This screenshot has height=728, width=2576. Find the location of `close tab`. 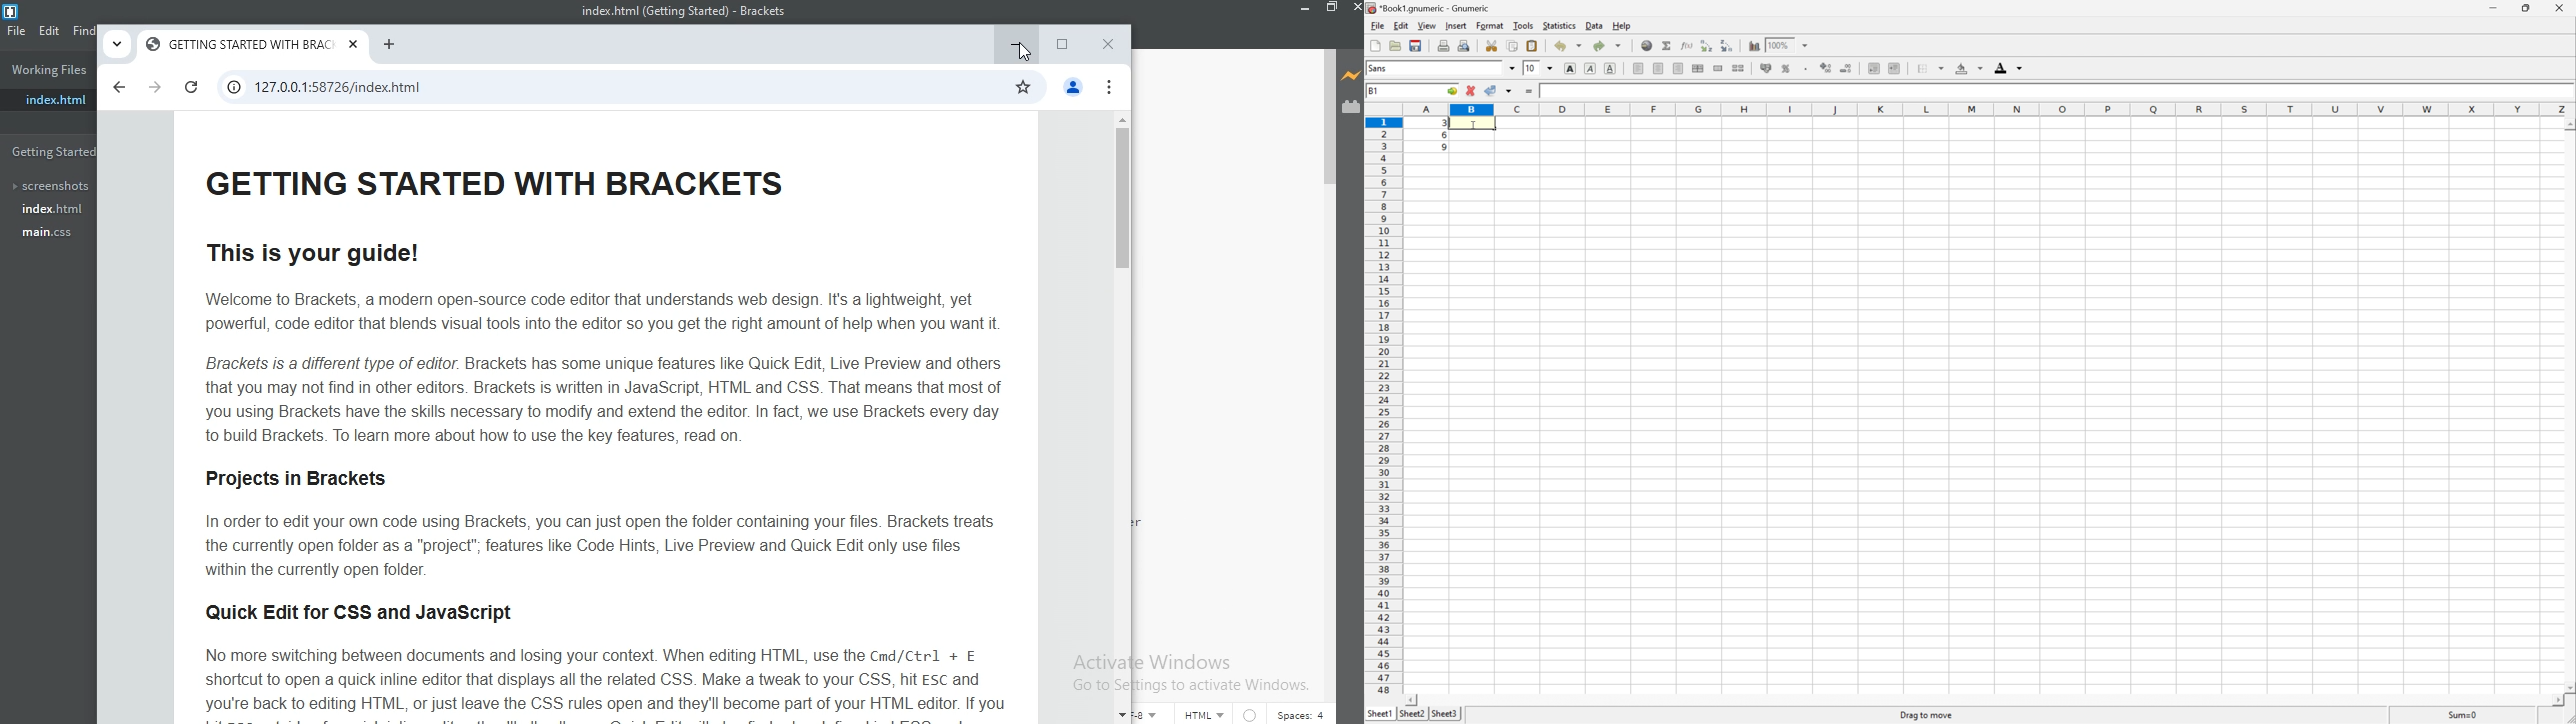

close tab is located at coordinates (355, 47).